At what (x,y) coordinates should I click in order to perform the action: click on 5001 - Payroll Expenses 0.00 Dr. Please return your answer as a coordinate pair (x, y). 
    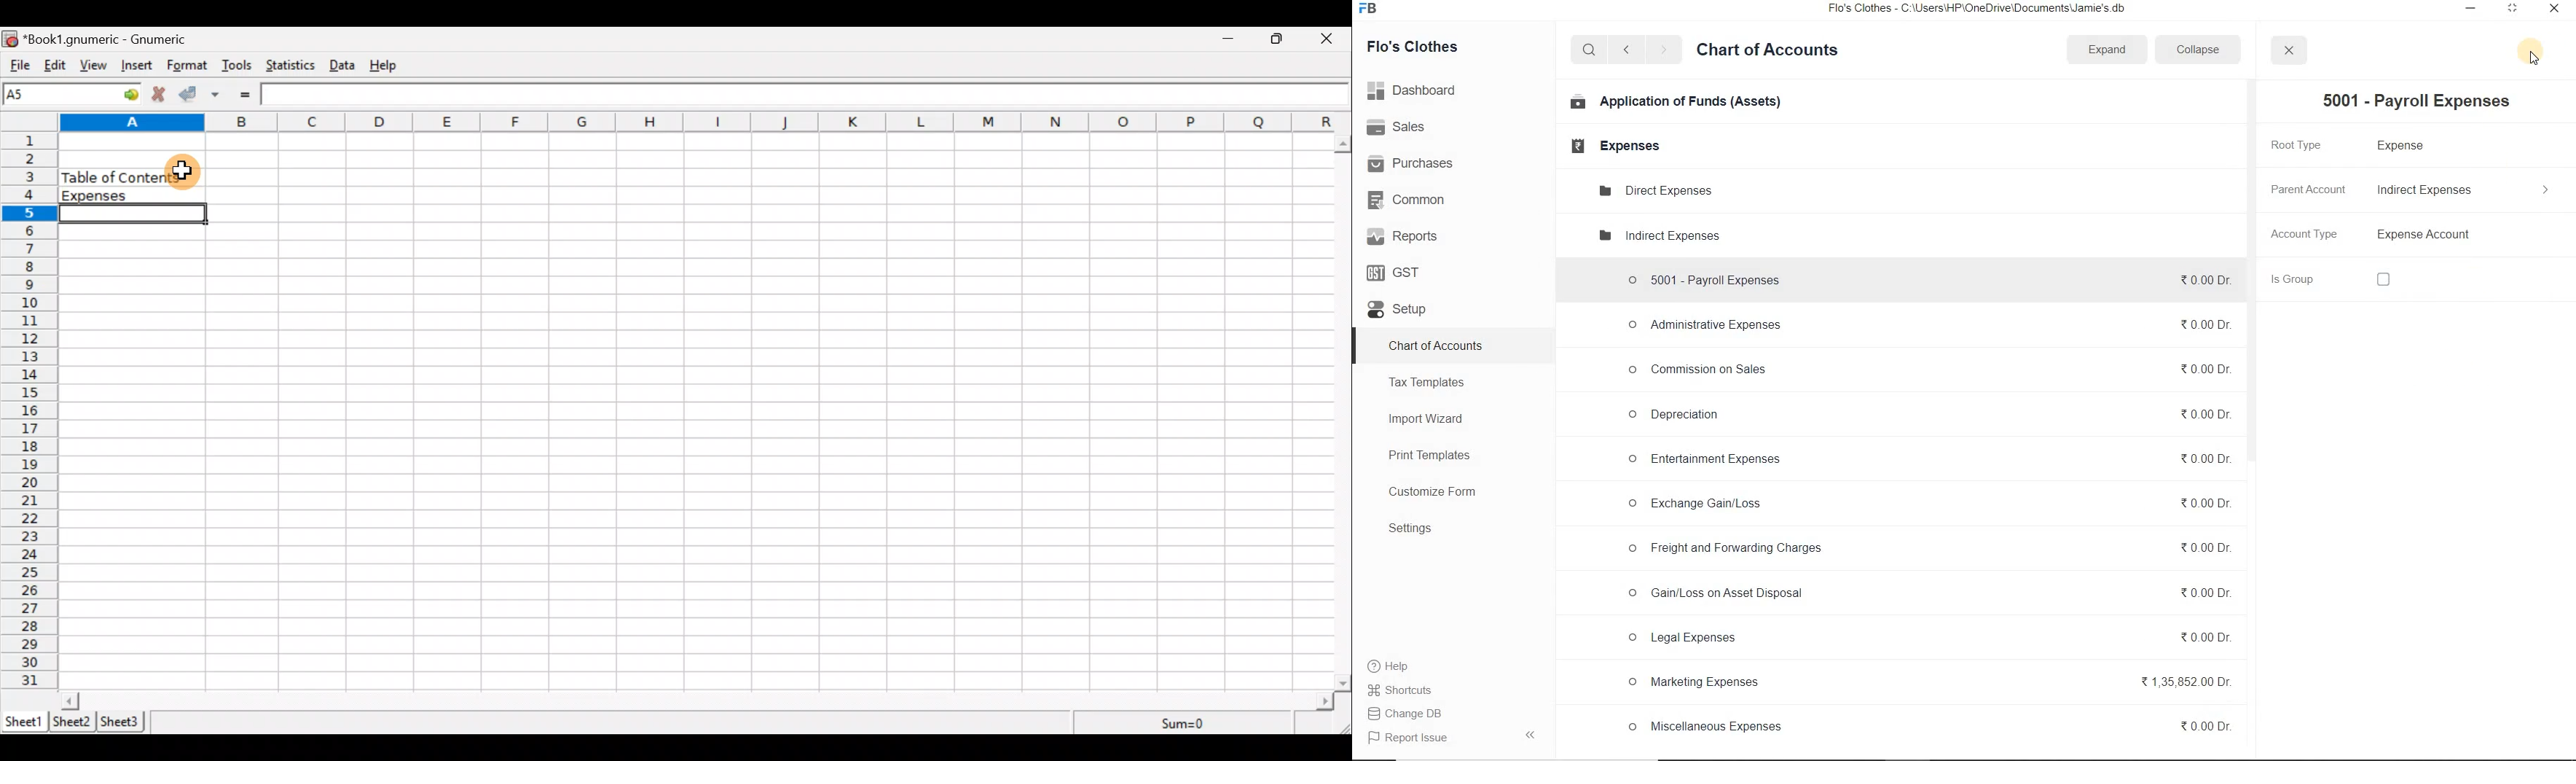
    Looking at the image, I should click on (1924, 277).